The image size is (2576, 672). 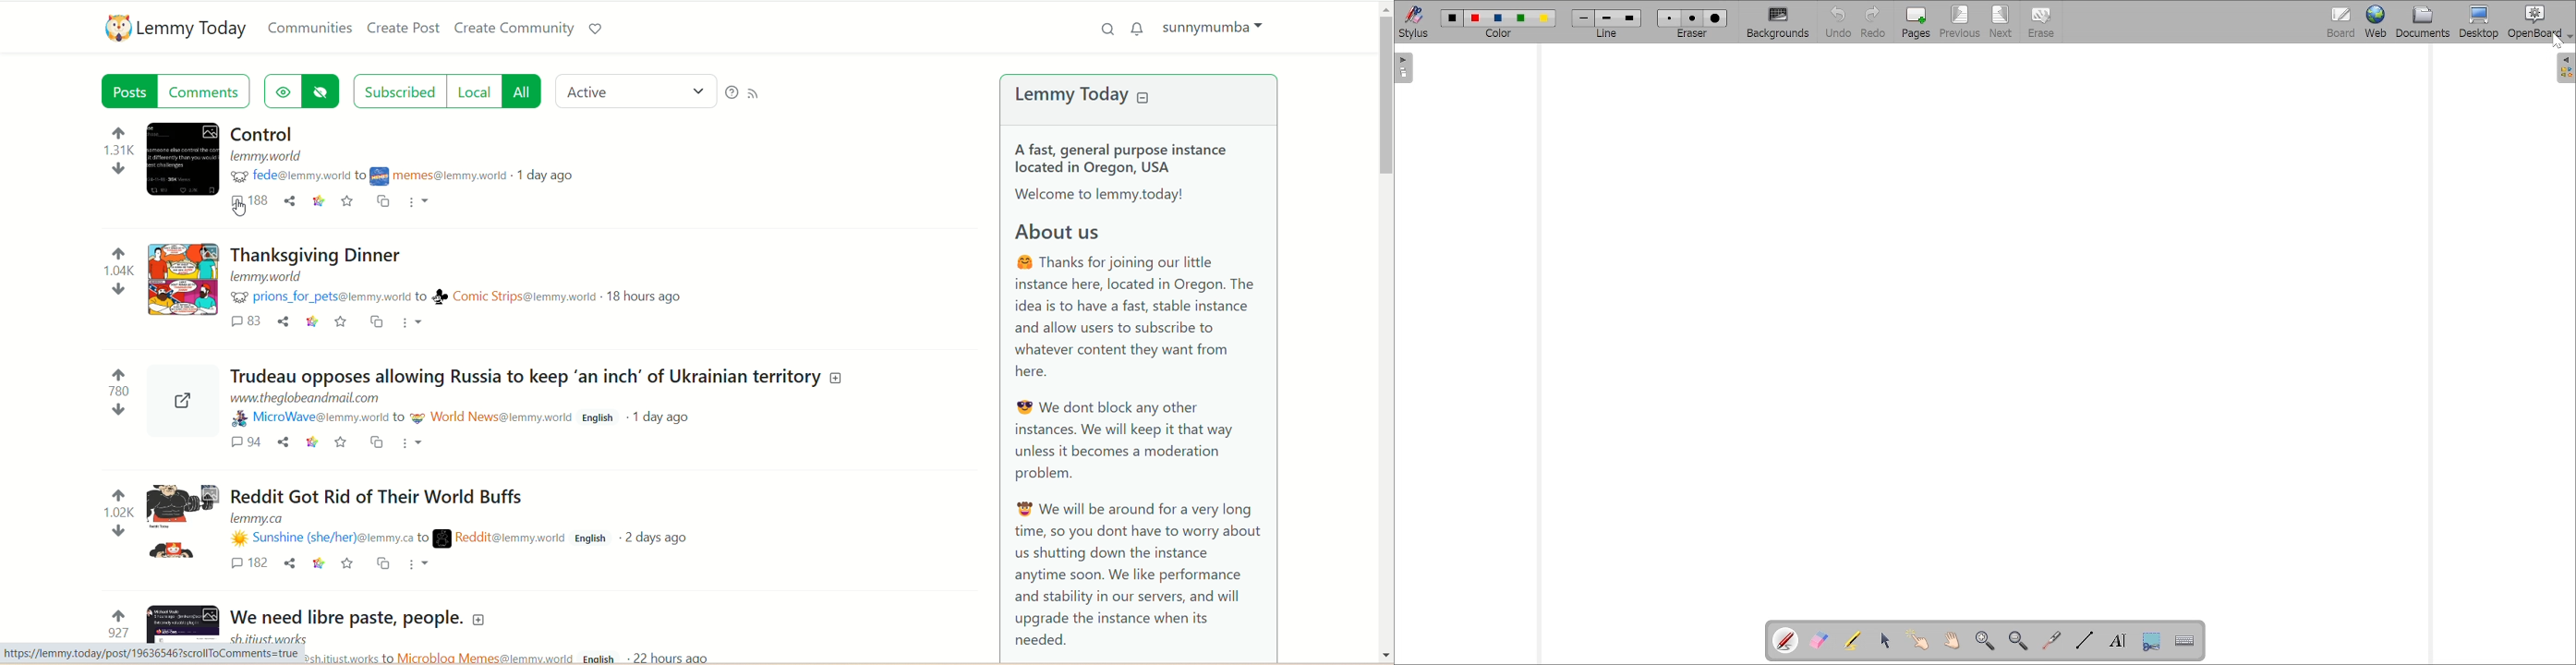 I want to click on cross post, so click(x=380, y=445).